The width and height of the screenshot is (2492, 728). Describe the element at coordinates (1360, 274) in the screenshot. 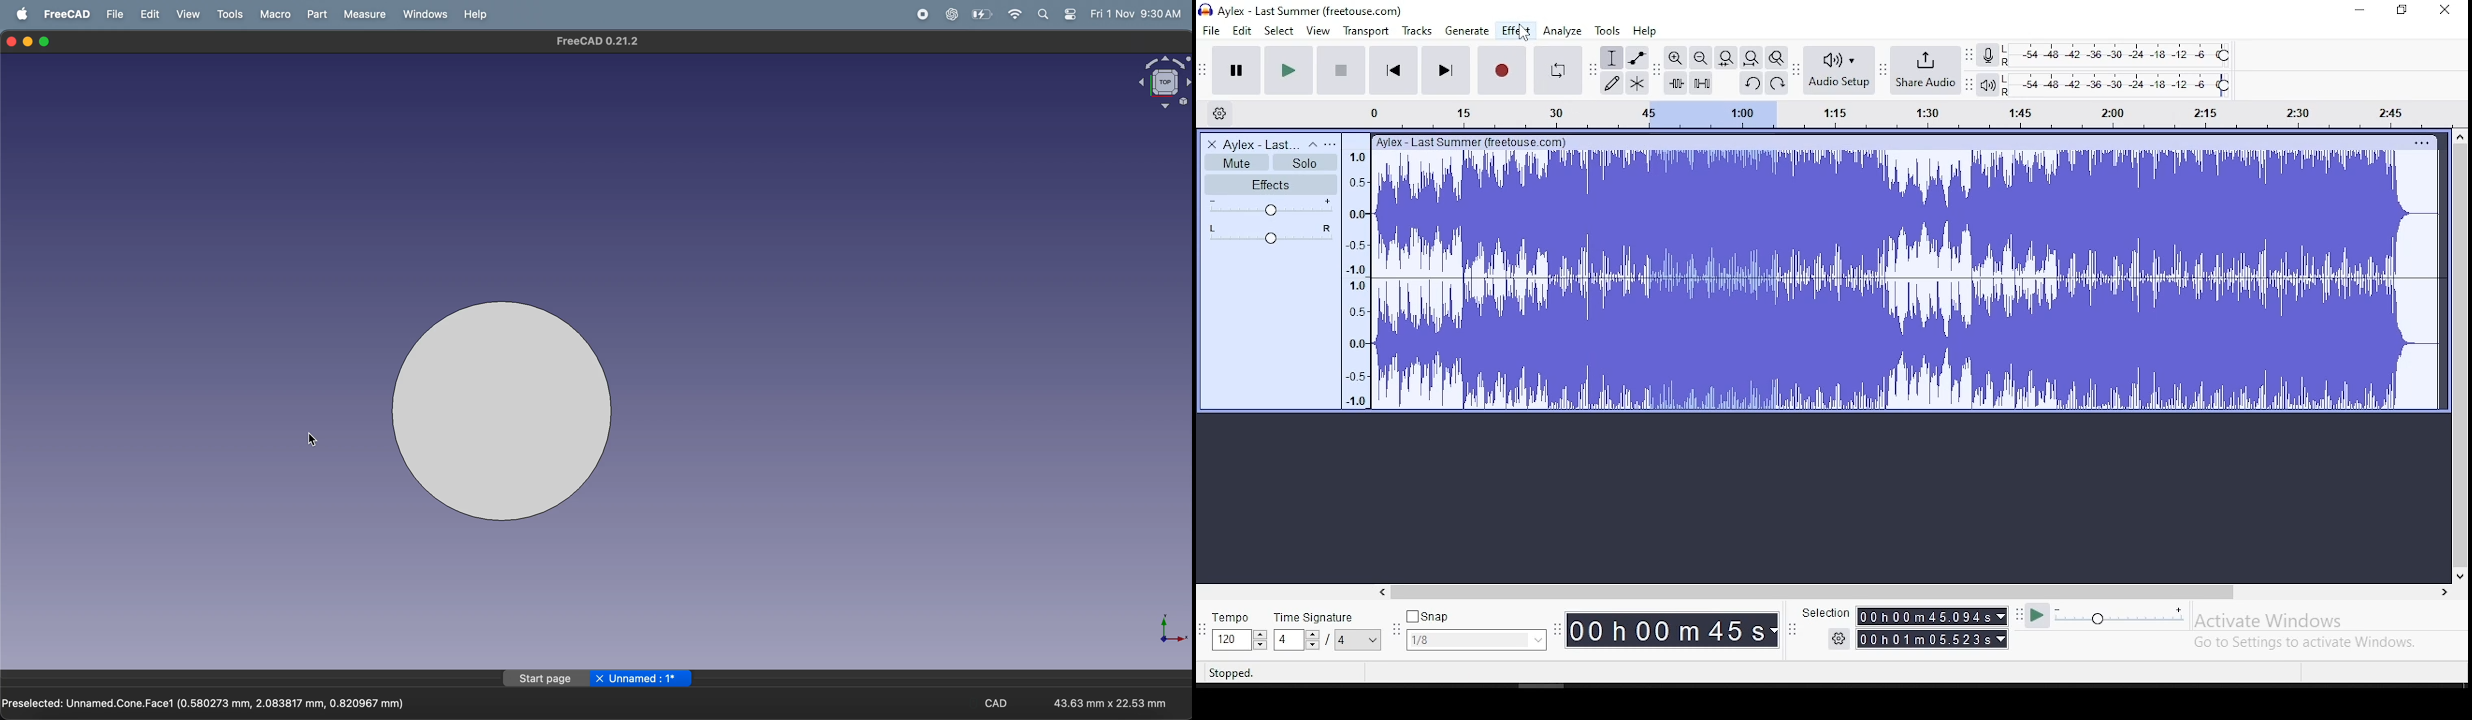

I see `timeline` at that location.